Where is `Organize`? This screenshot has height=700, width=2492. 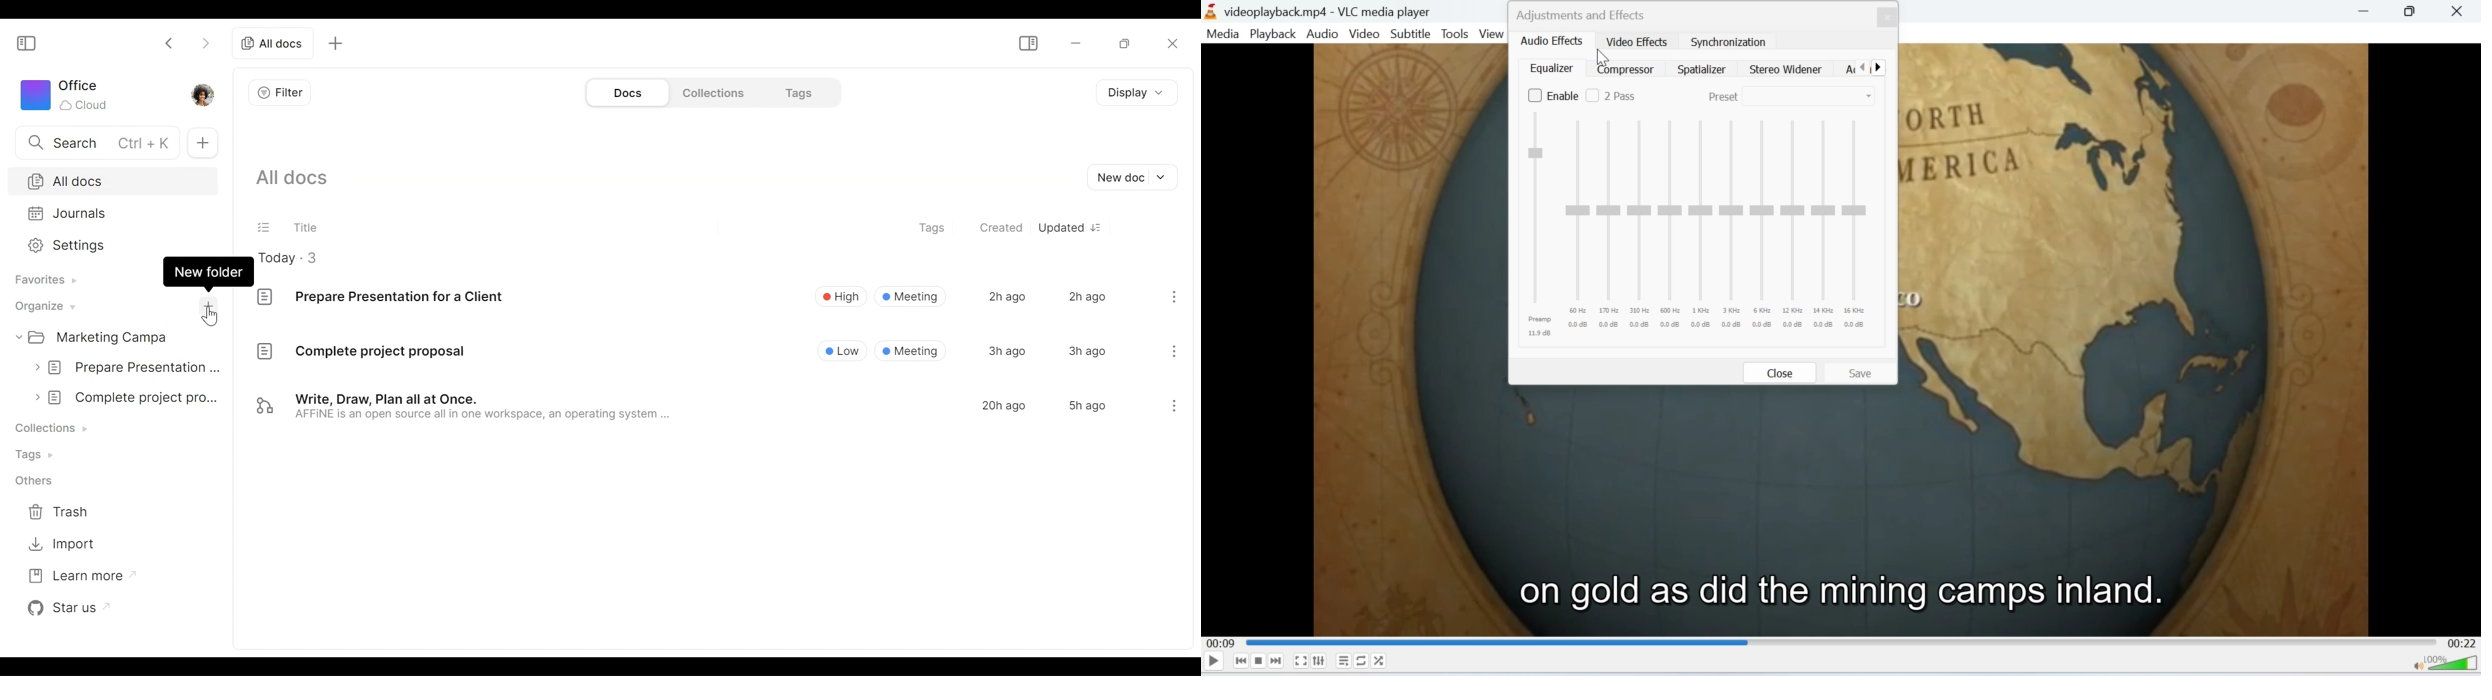 Organize is located at coordinates (43, 305).